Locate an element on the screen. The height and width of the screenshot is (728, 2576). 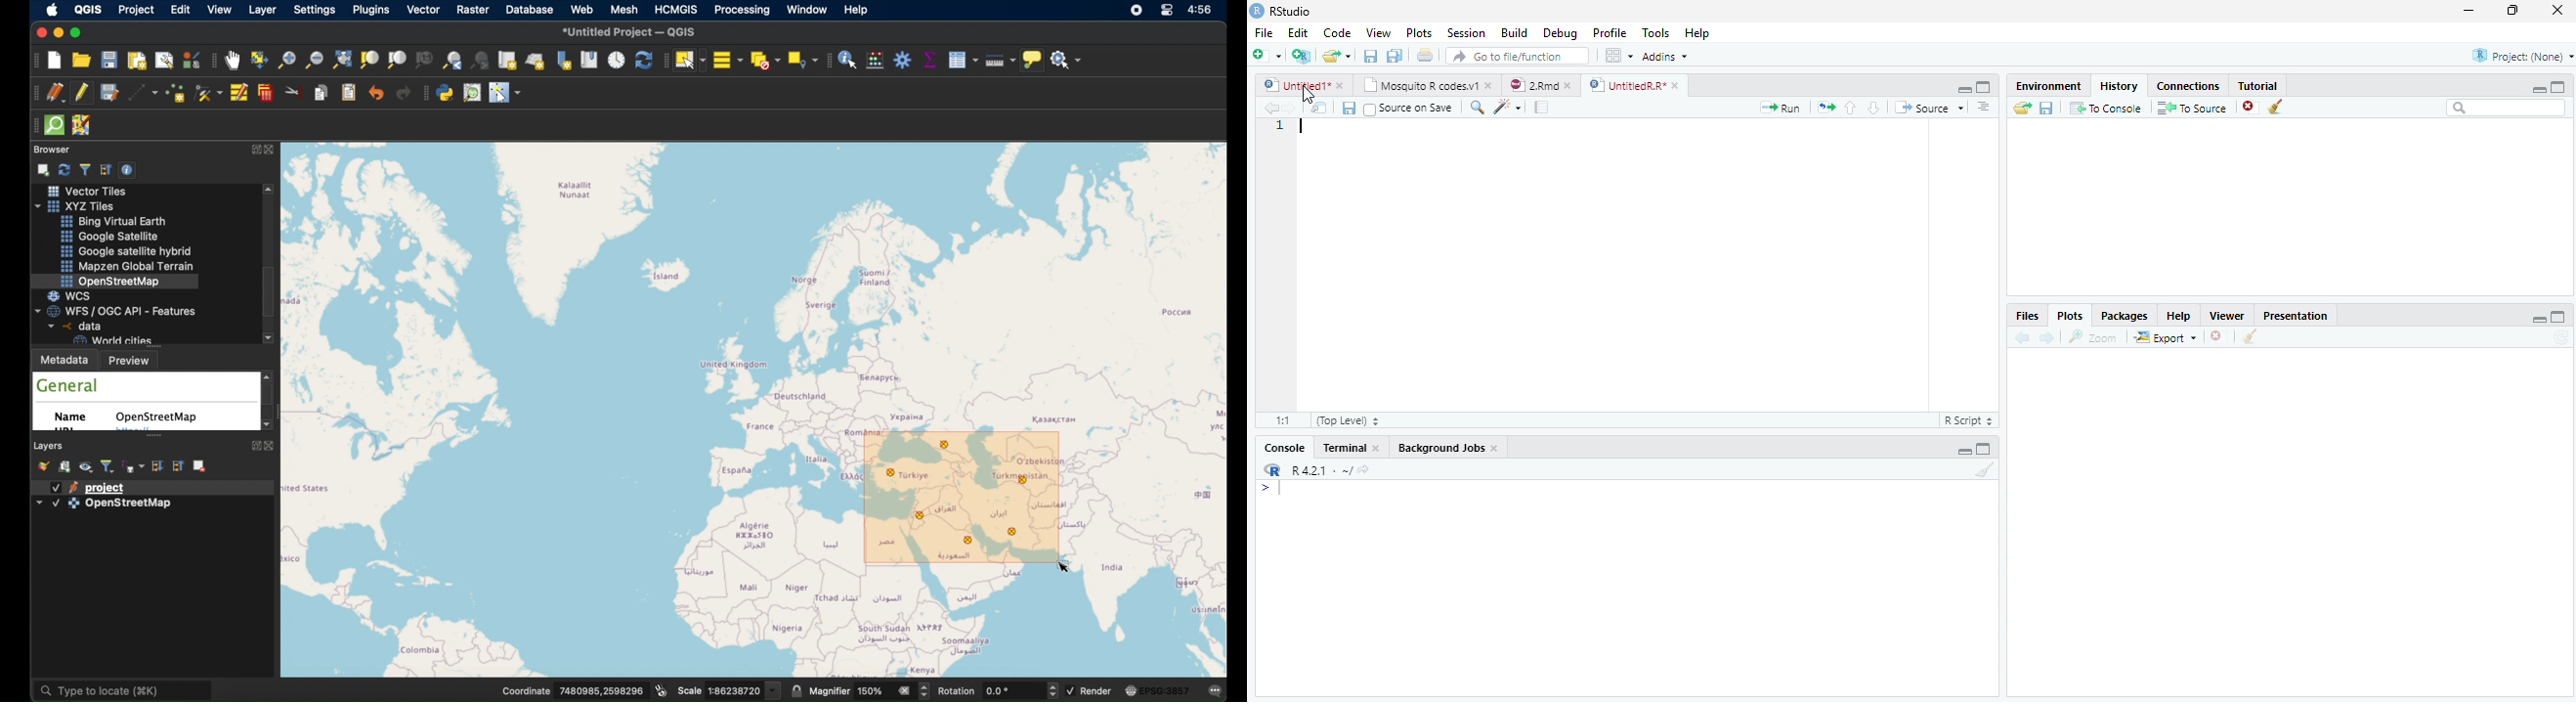
Save is located at coordinates (1349, 108).